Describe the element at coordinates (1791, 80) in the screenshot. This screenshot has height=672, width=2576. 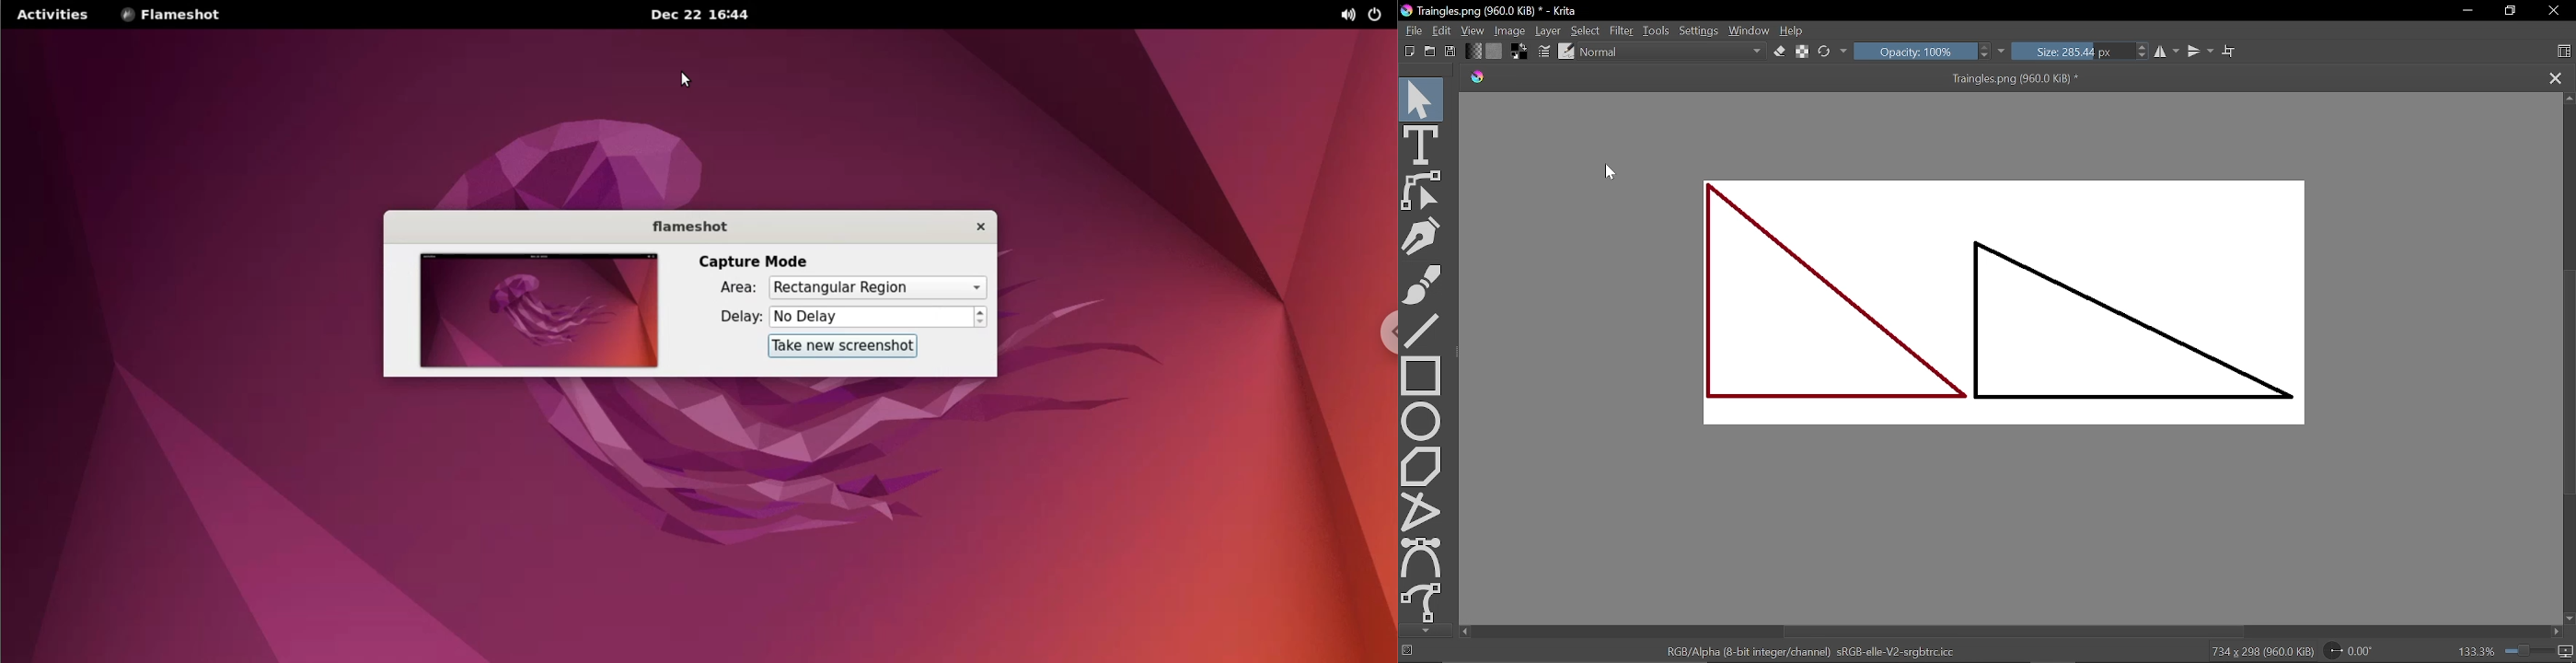
I see `Traingles.png (960.0 KiB) *` at that location.